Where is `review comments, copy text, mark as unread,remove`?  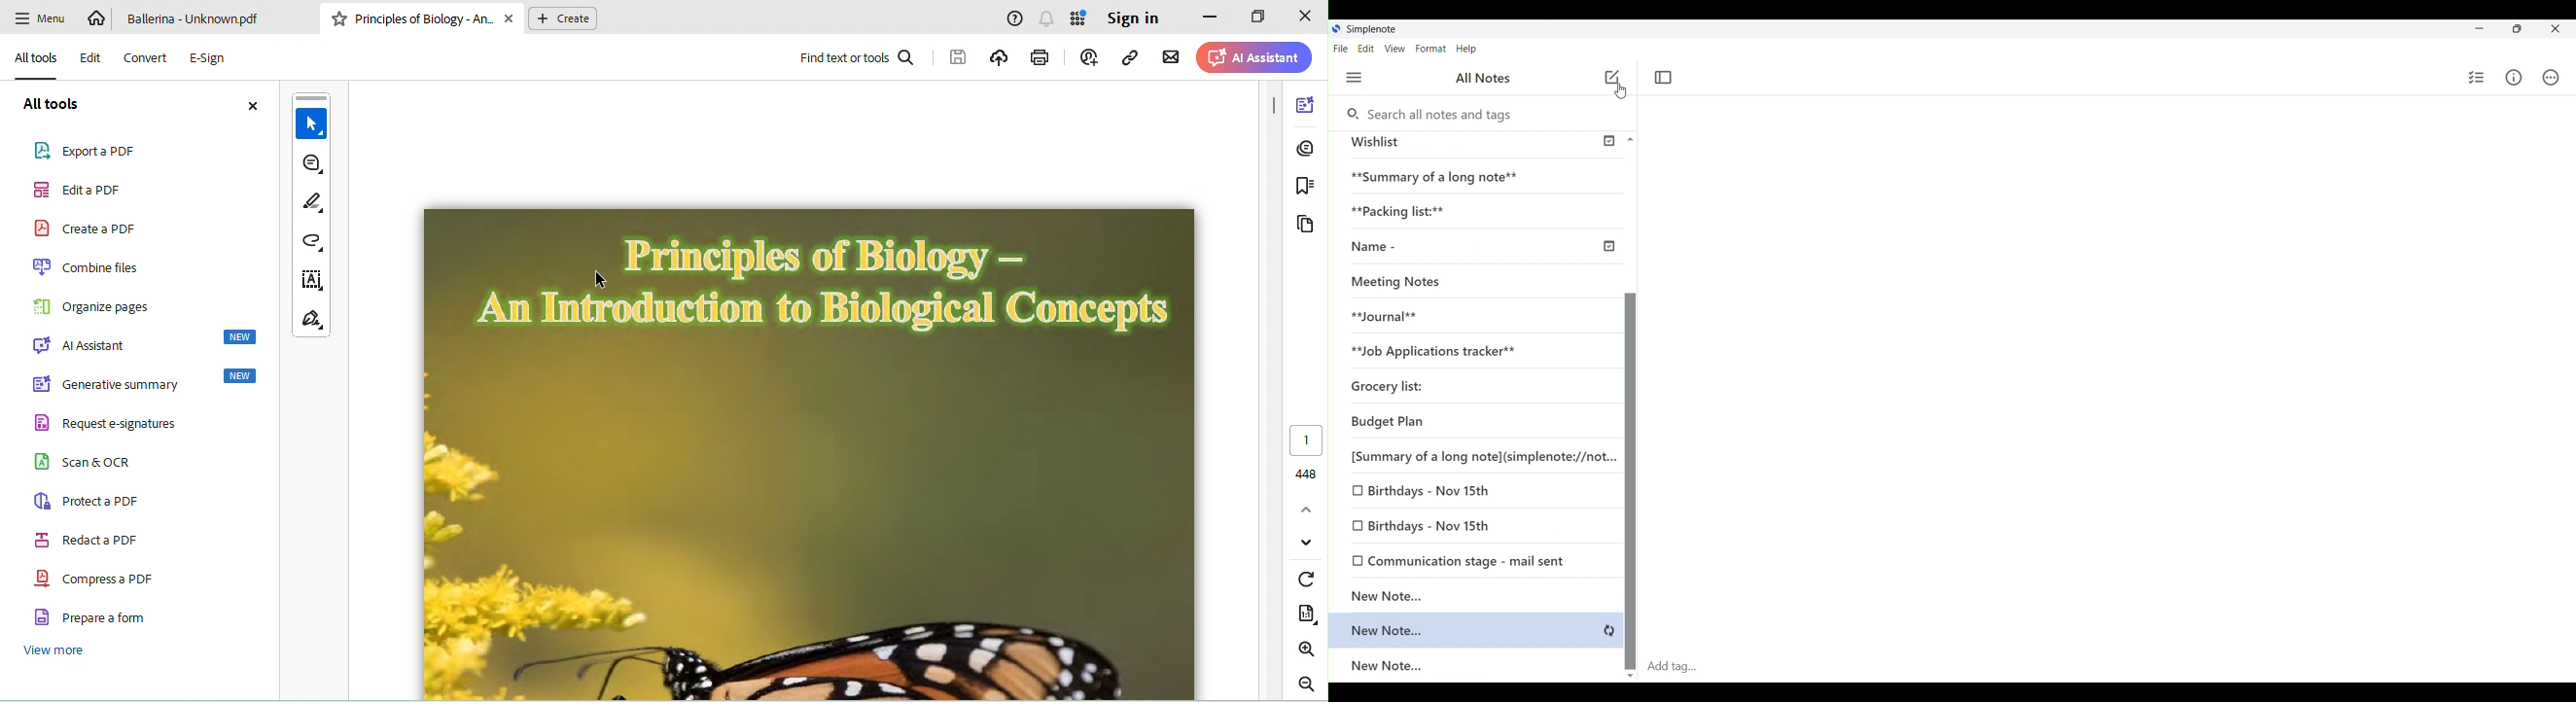
review comments, copy text, mark as unread,remove is located at coordinates (1307, 148).